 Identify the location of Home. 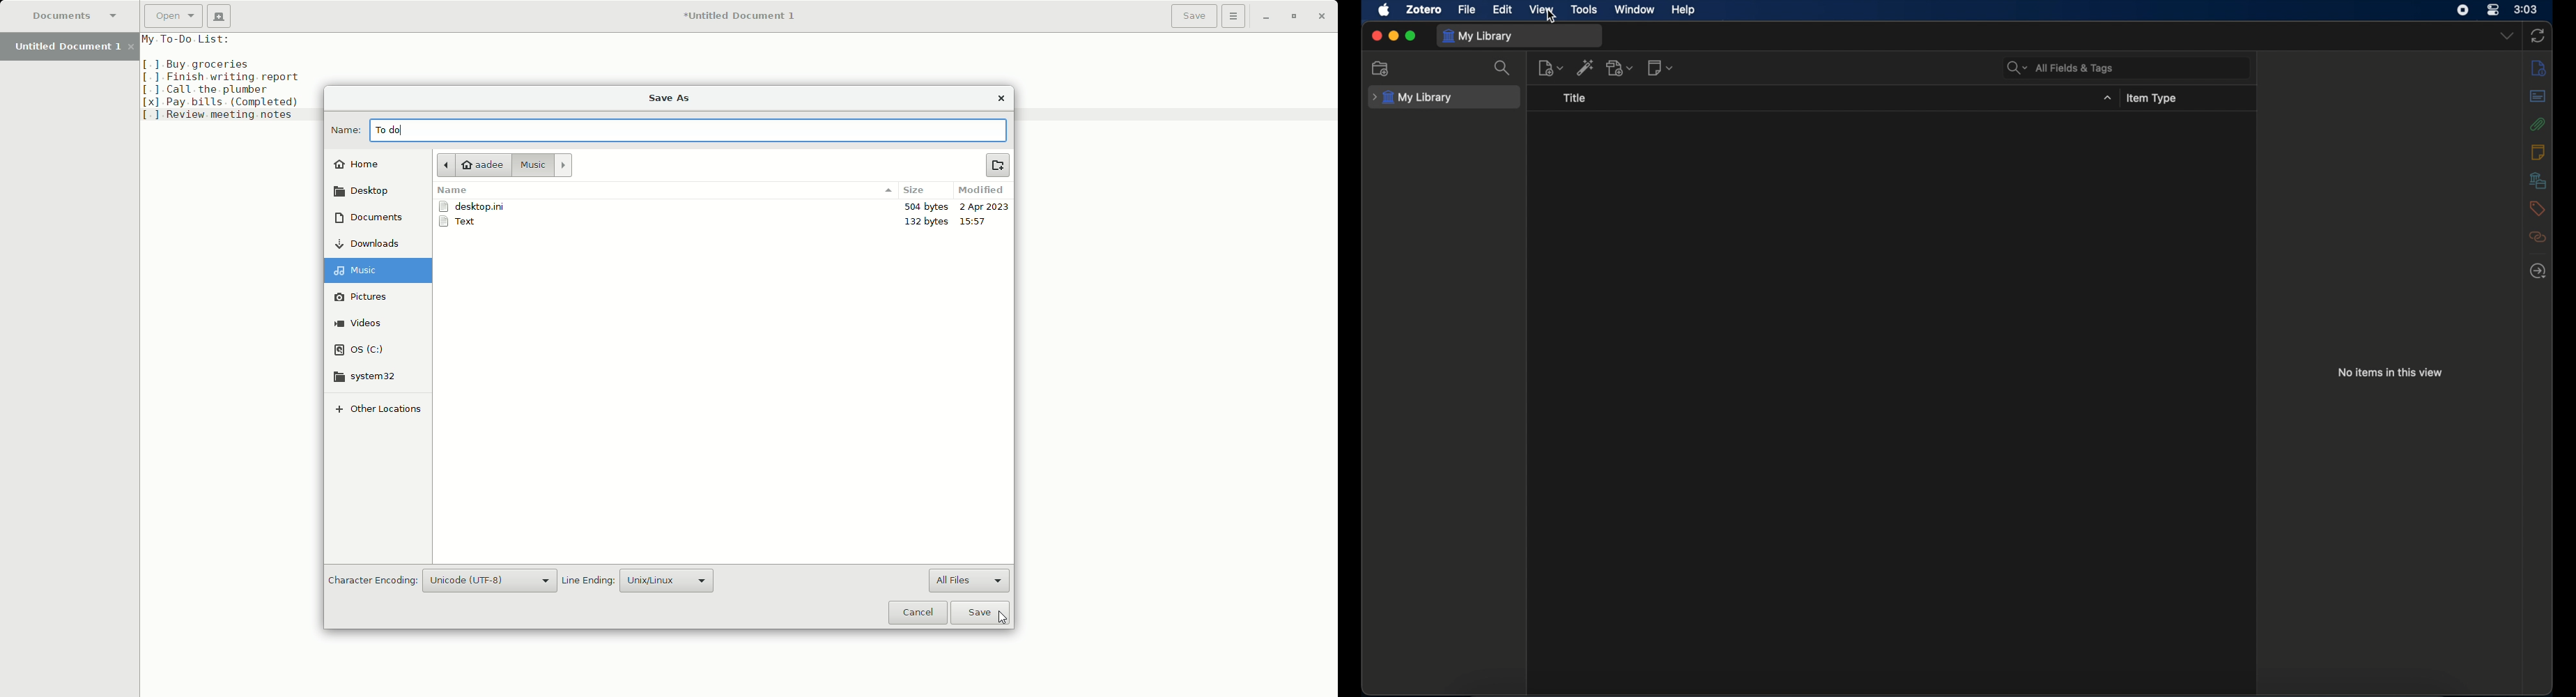
(363, 162).